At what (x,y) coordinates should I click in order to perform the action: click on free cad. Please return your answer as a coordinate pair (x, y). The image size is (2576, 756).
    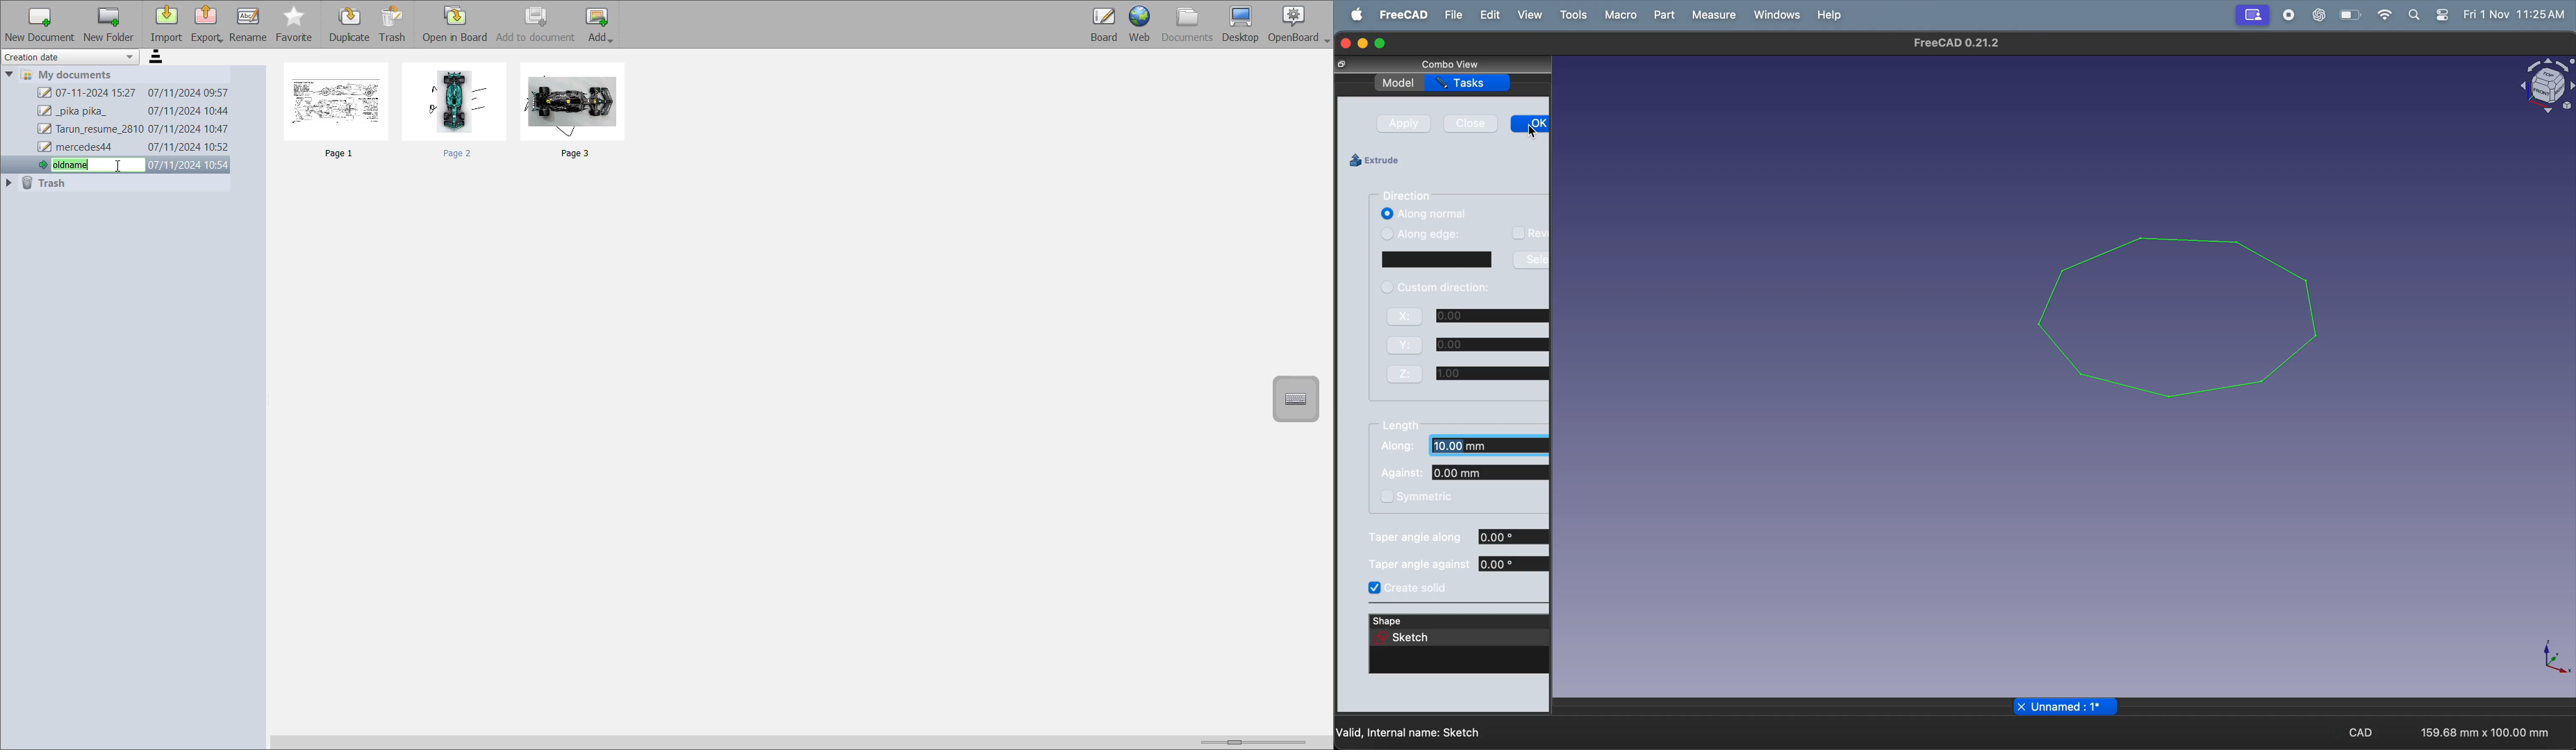
    Looking at the image, I should click on (1399, 14).